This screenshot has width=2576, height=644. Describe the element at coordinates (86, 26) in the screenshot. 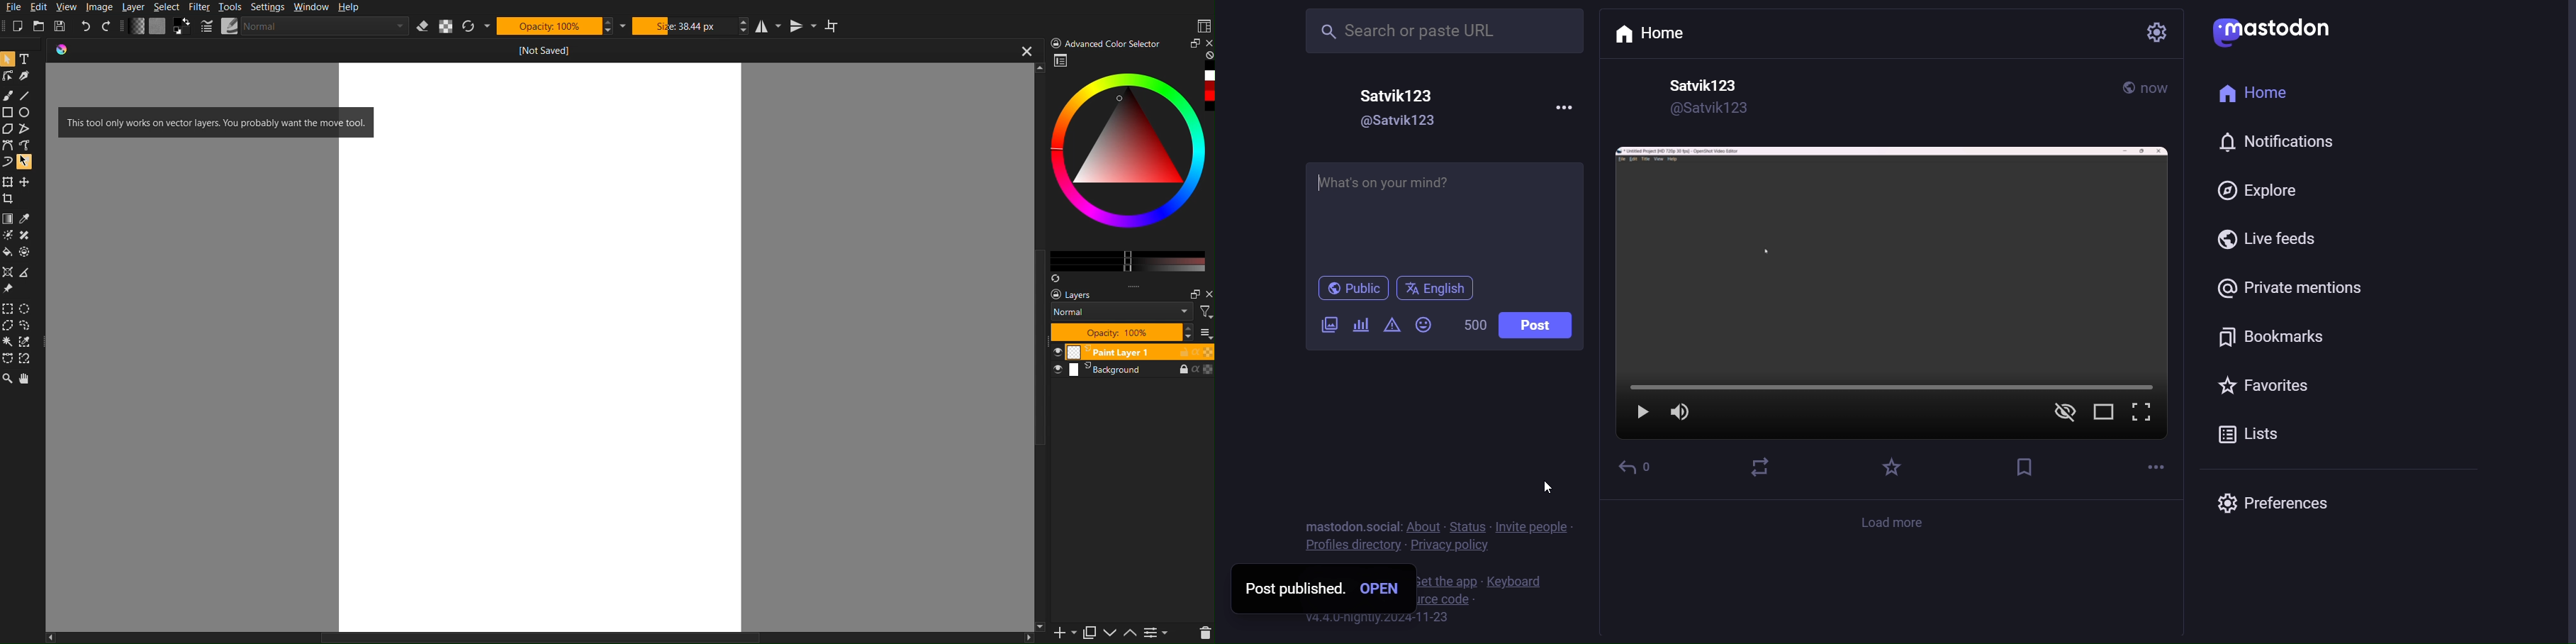

I see `Undo` at that location.